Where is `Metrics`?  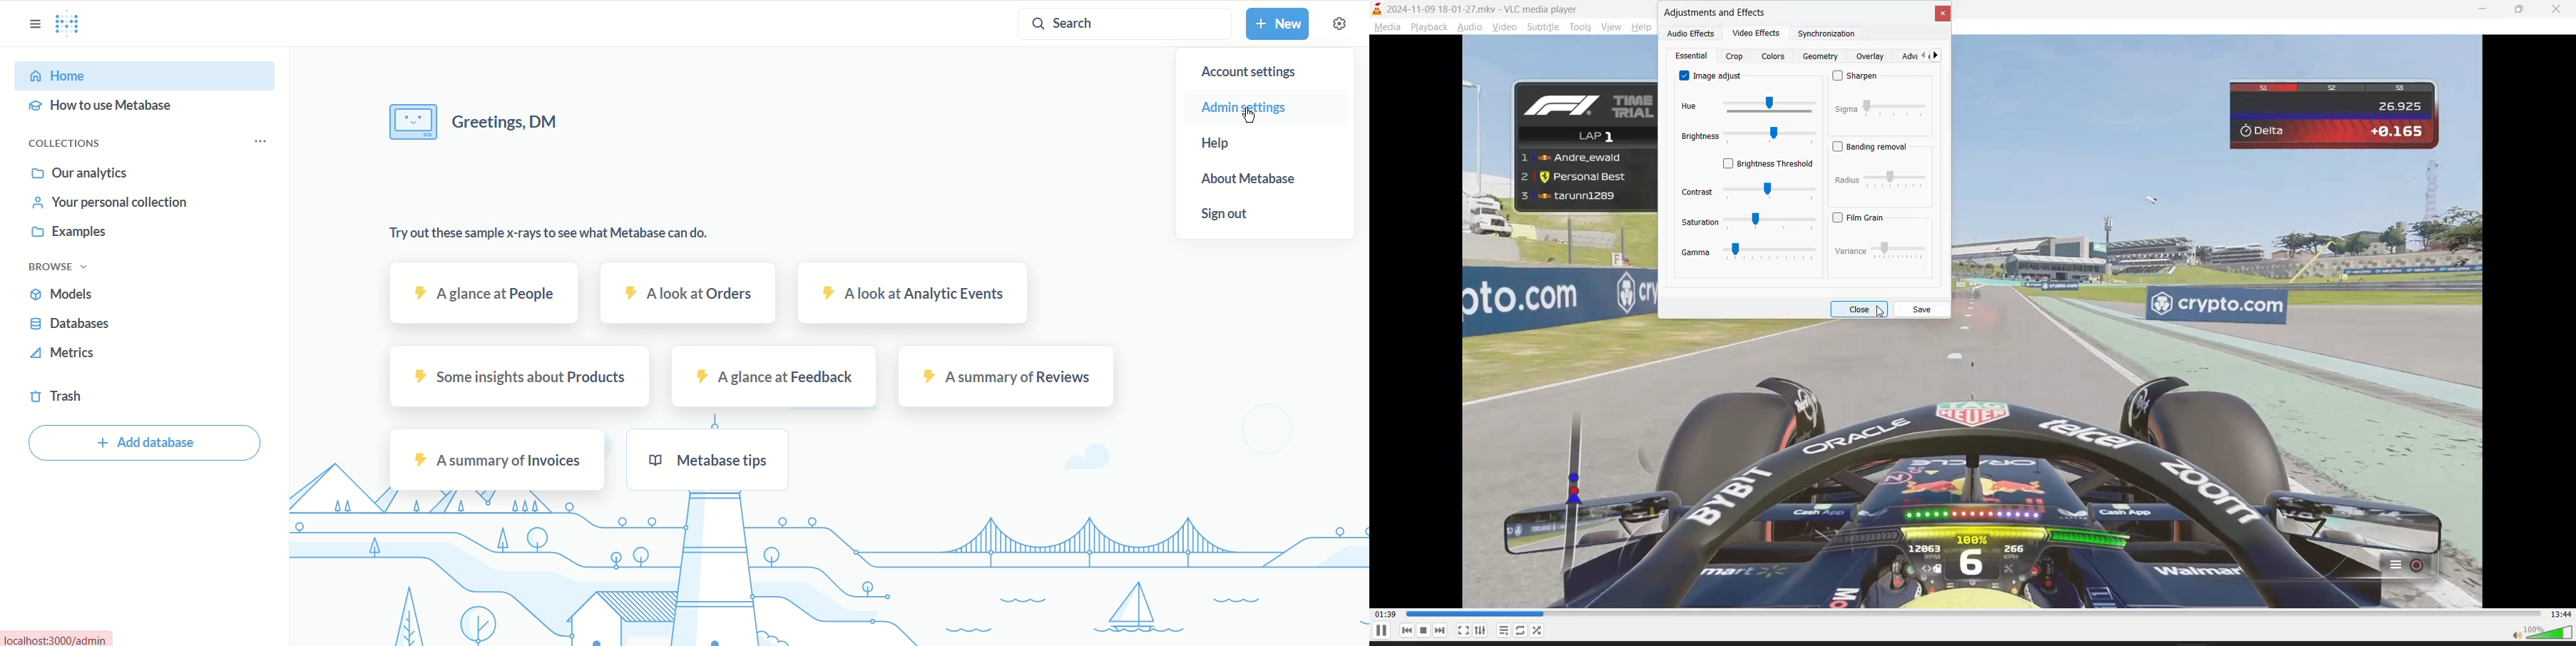
Metrics is located at coordinates (126, 352).